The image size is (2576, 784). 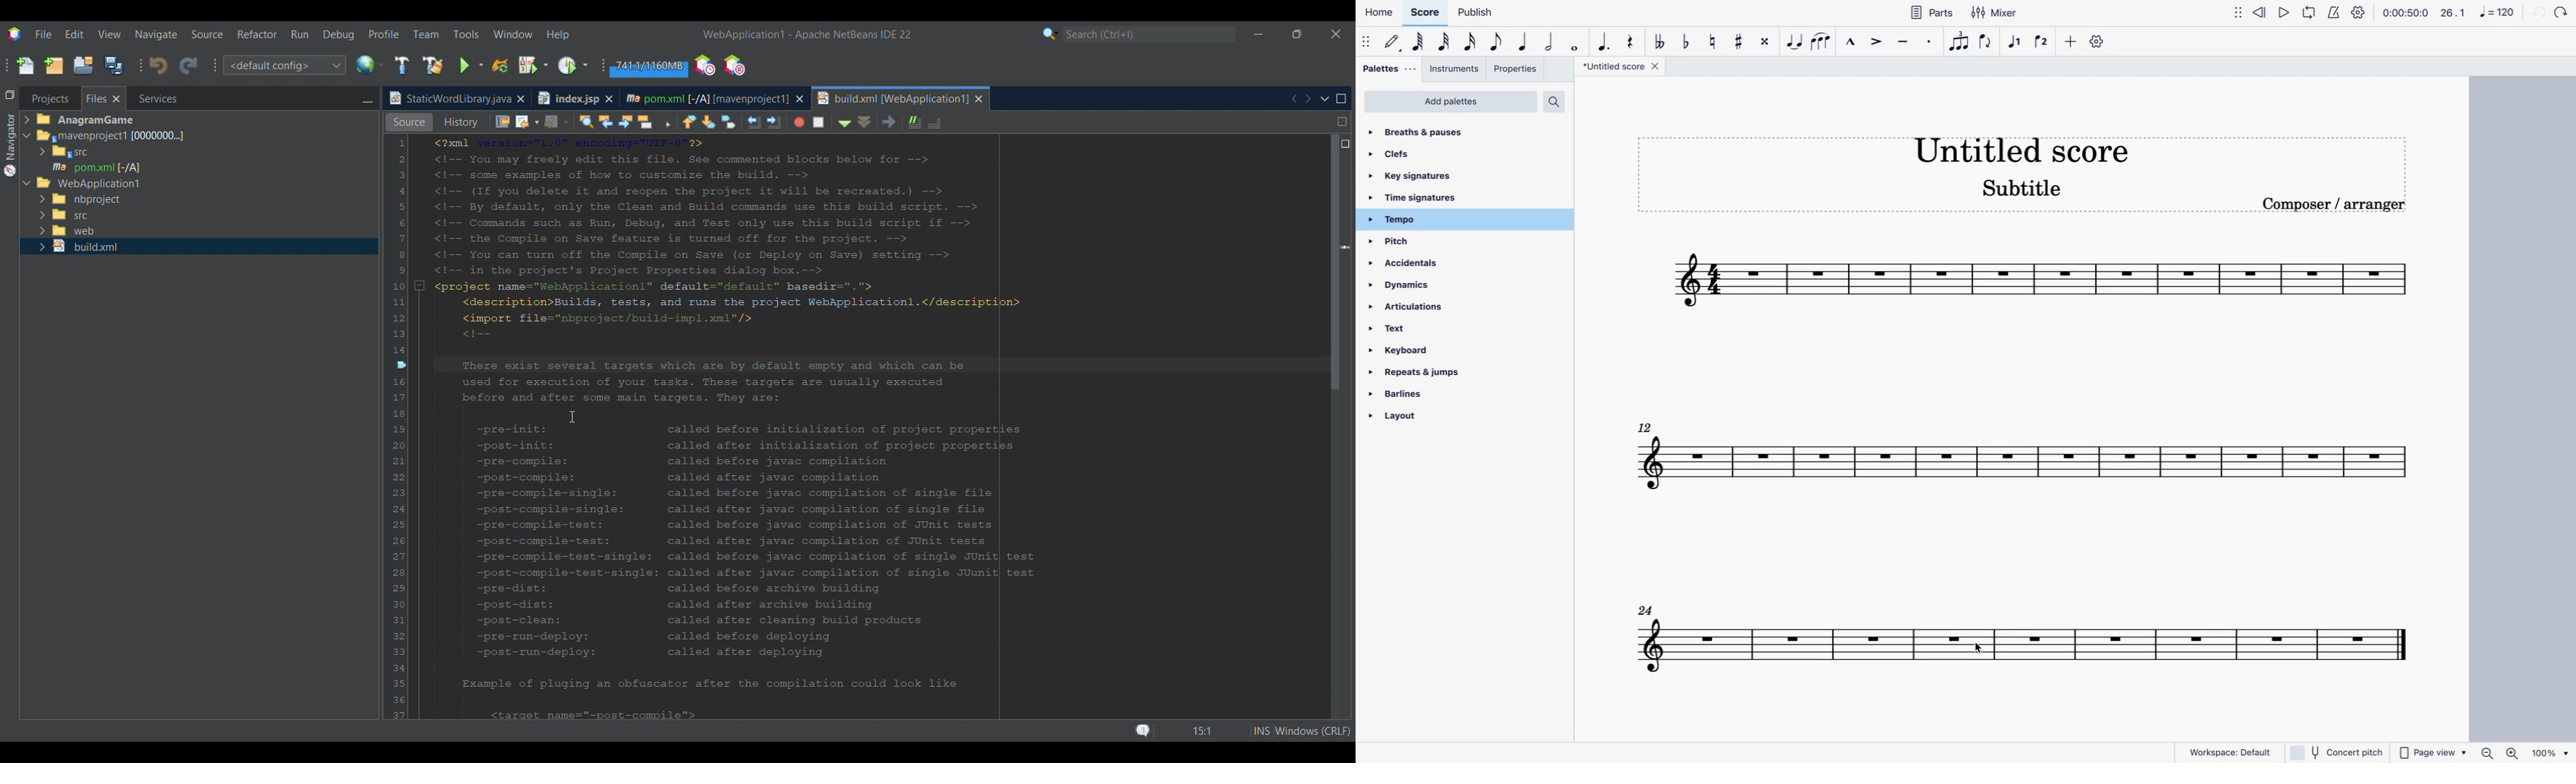 What do you see at coordinates (1454, 70) in the screenshot?
I see `instruments` at bounding box center [1454, 70].